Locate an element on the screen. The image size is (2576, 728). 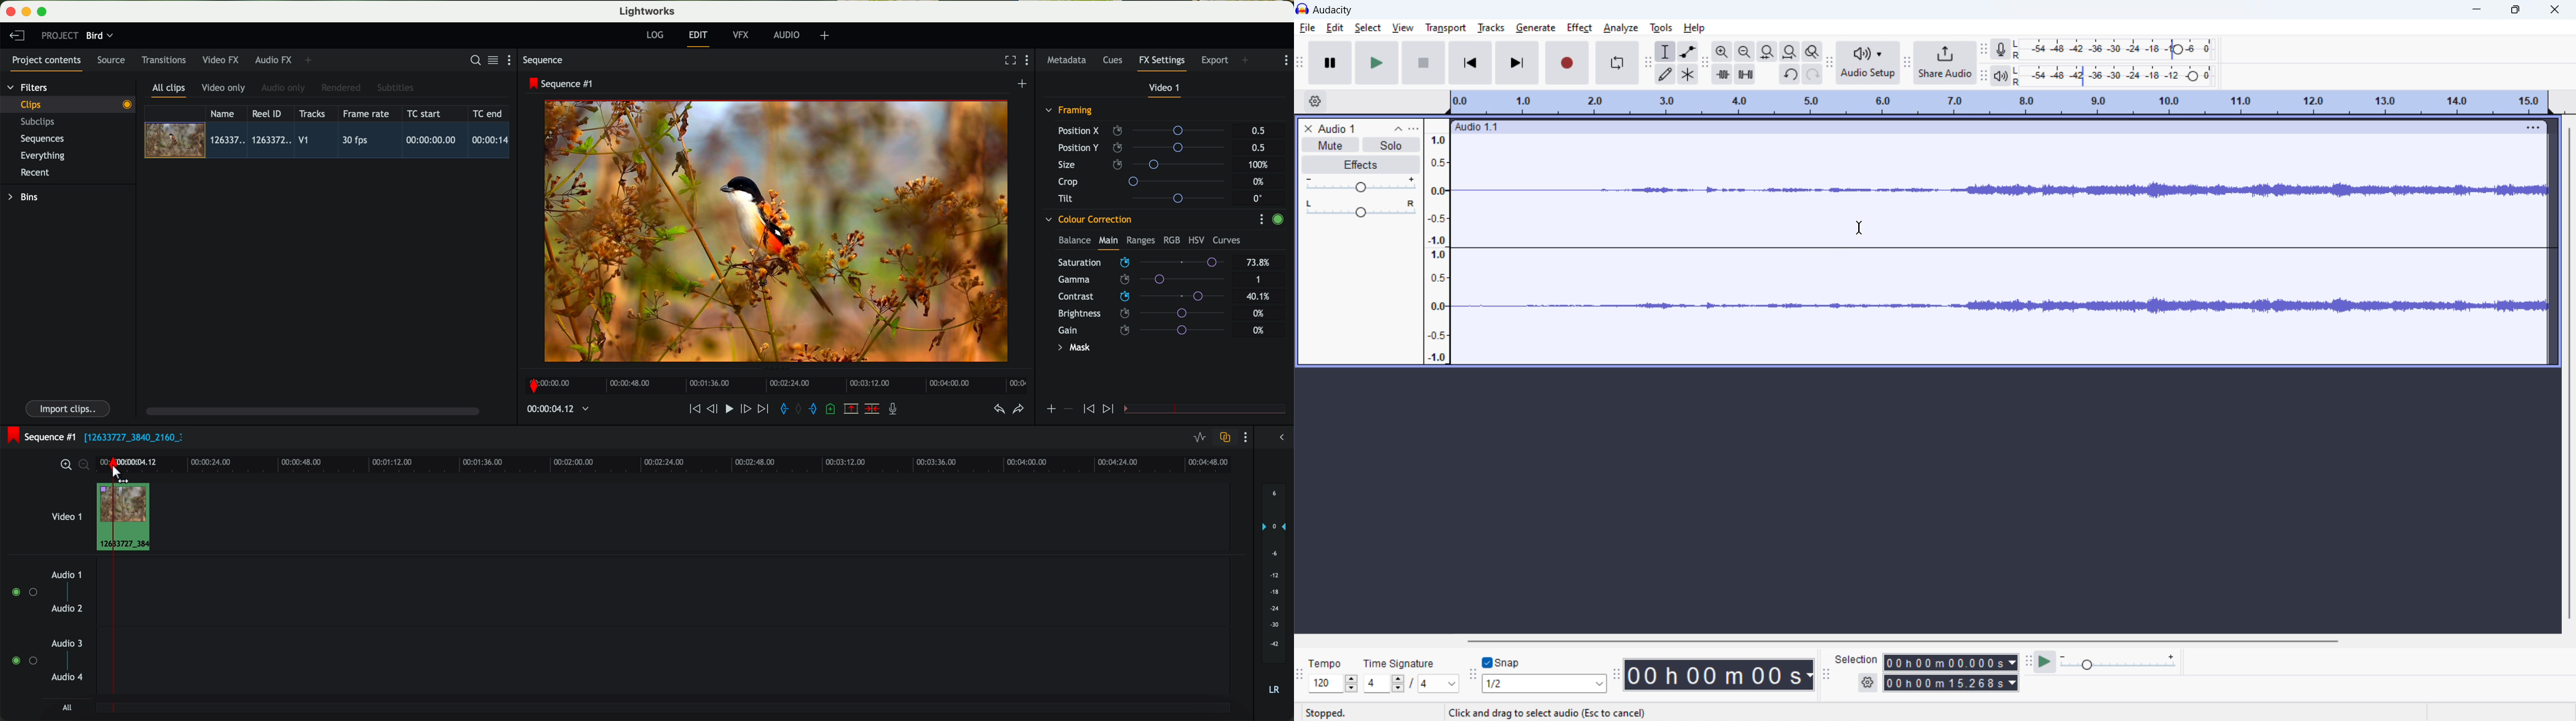
transport is located at coordinates (1446, 27).